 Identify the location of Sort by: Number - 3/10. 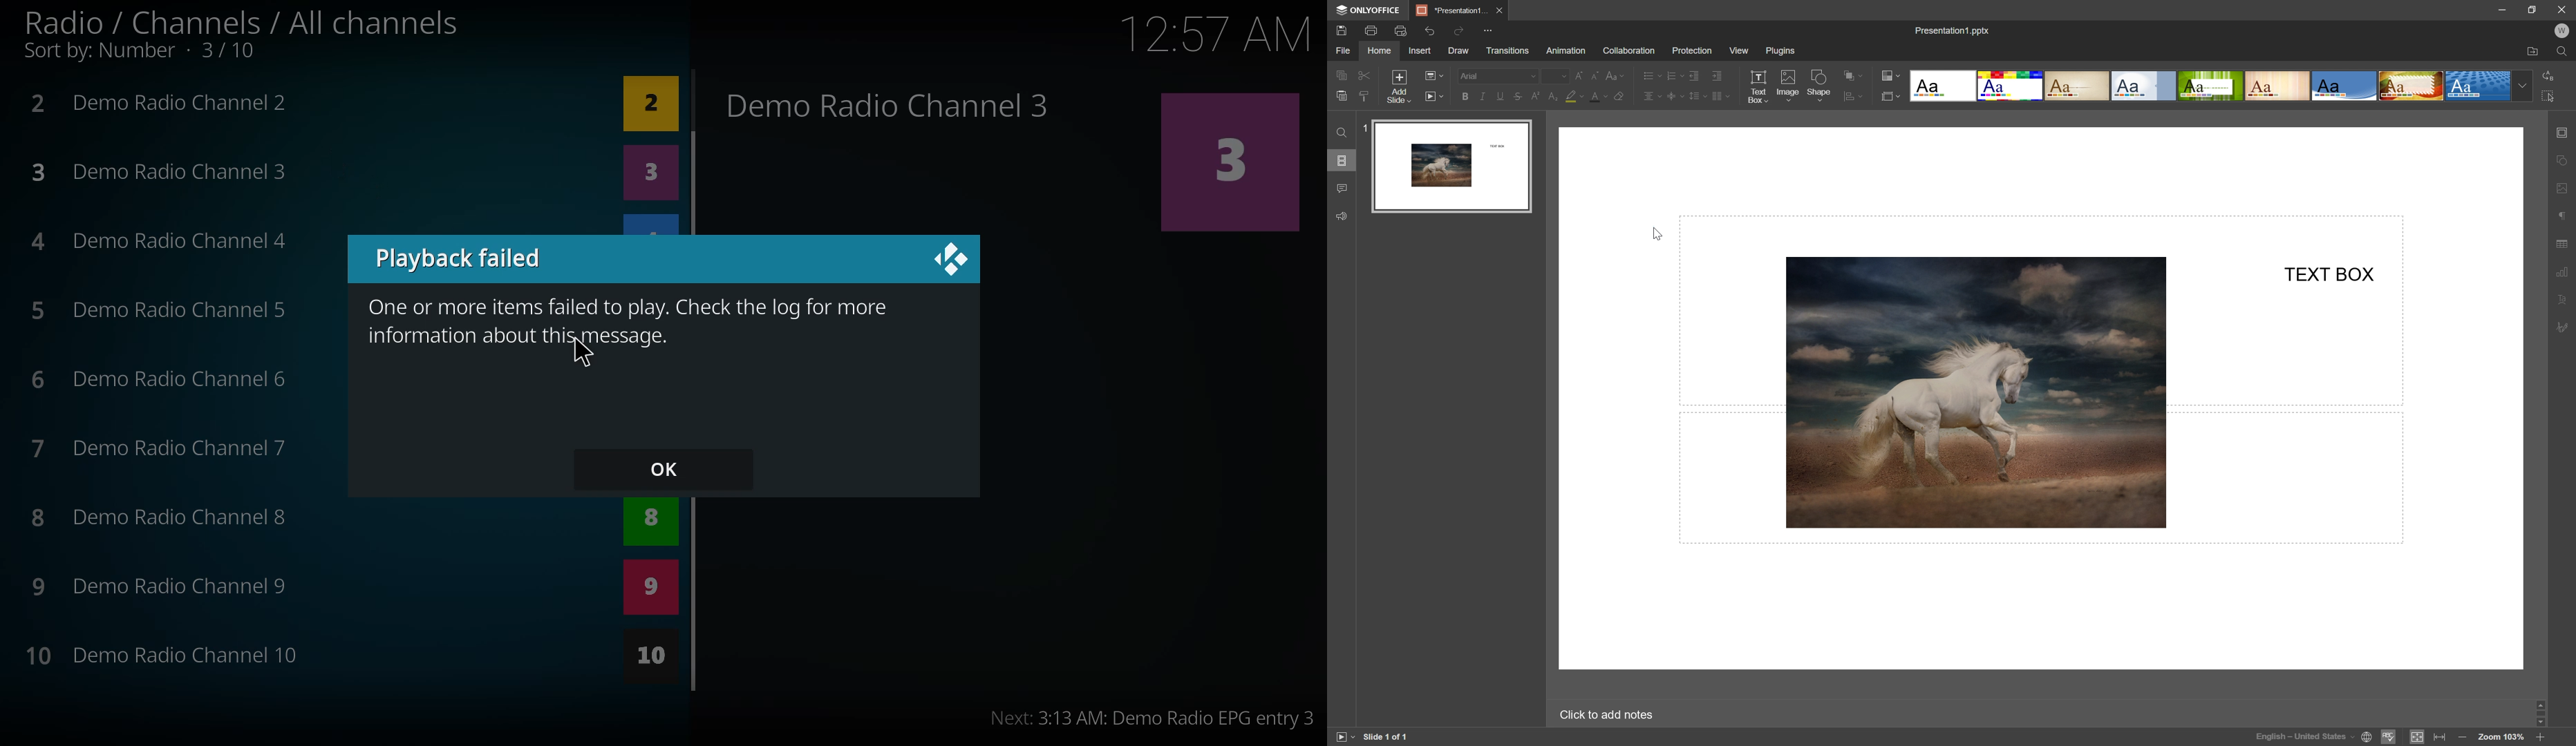
(138, 55).